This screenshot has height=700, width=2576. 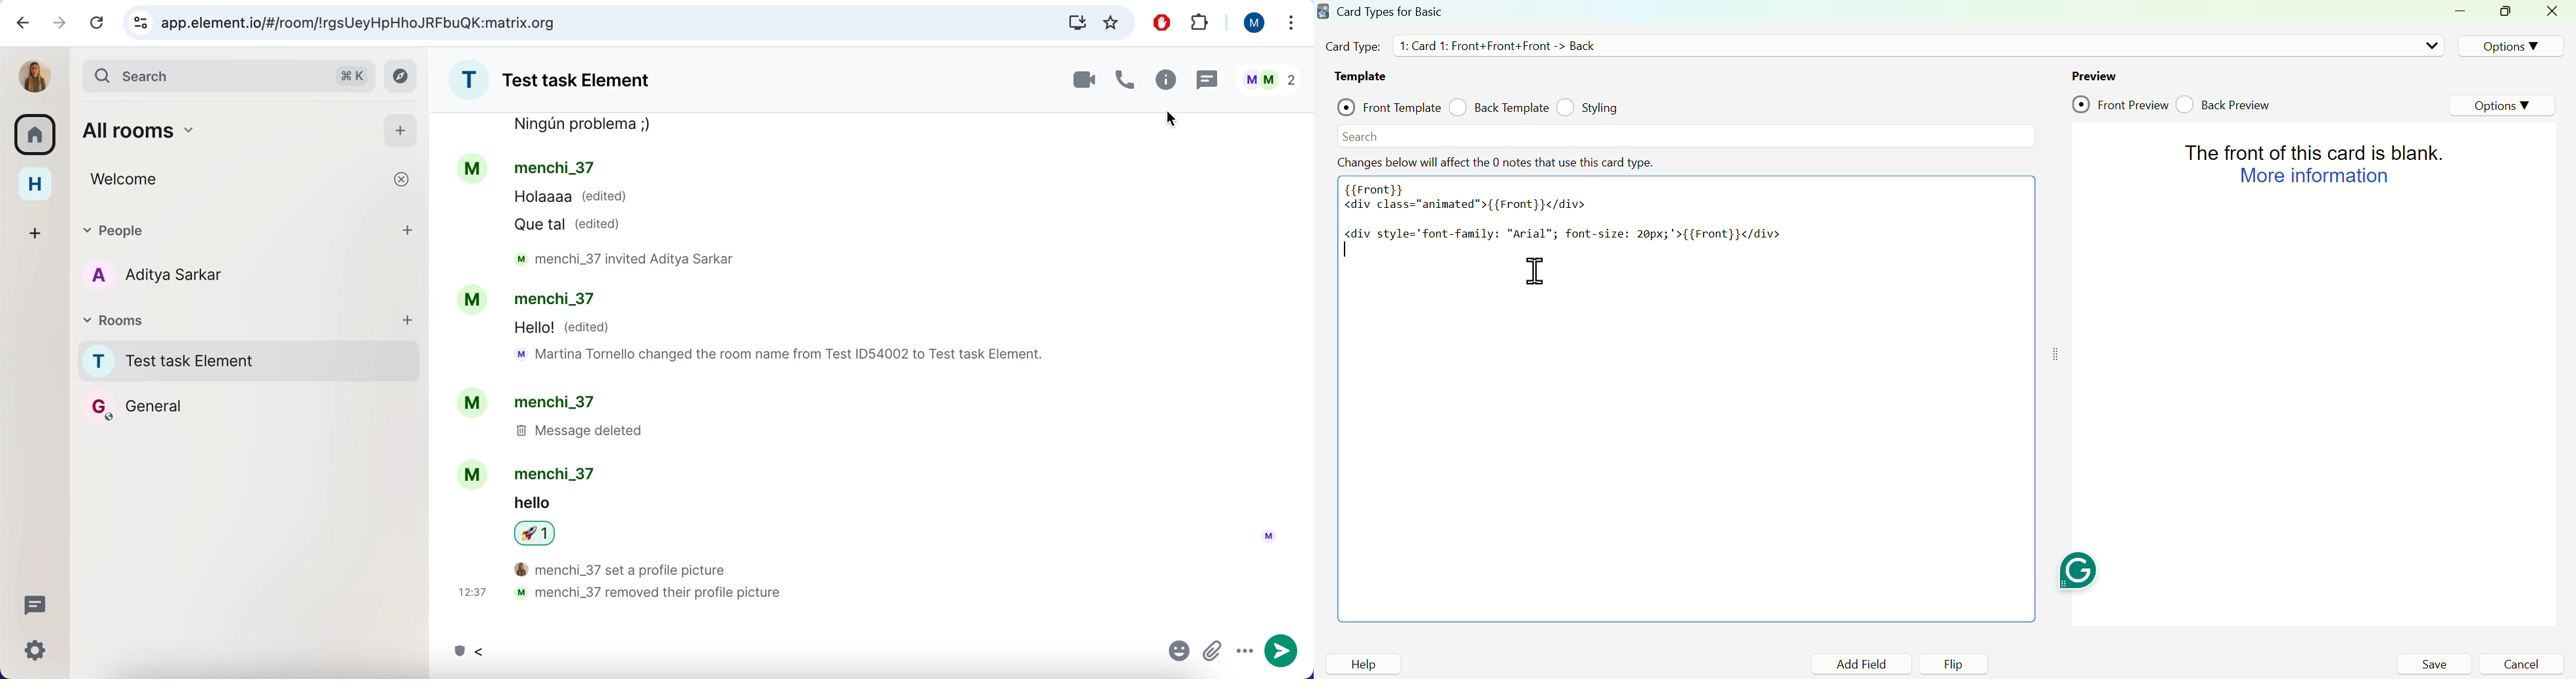 What do you see at coordinates (2227, 104) in the screenshot?
I see `back preview` at bounding box center [2227, 104].